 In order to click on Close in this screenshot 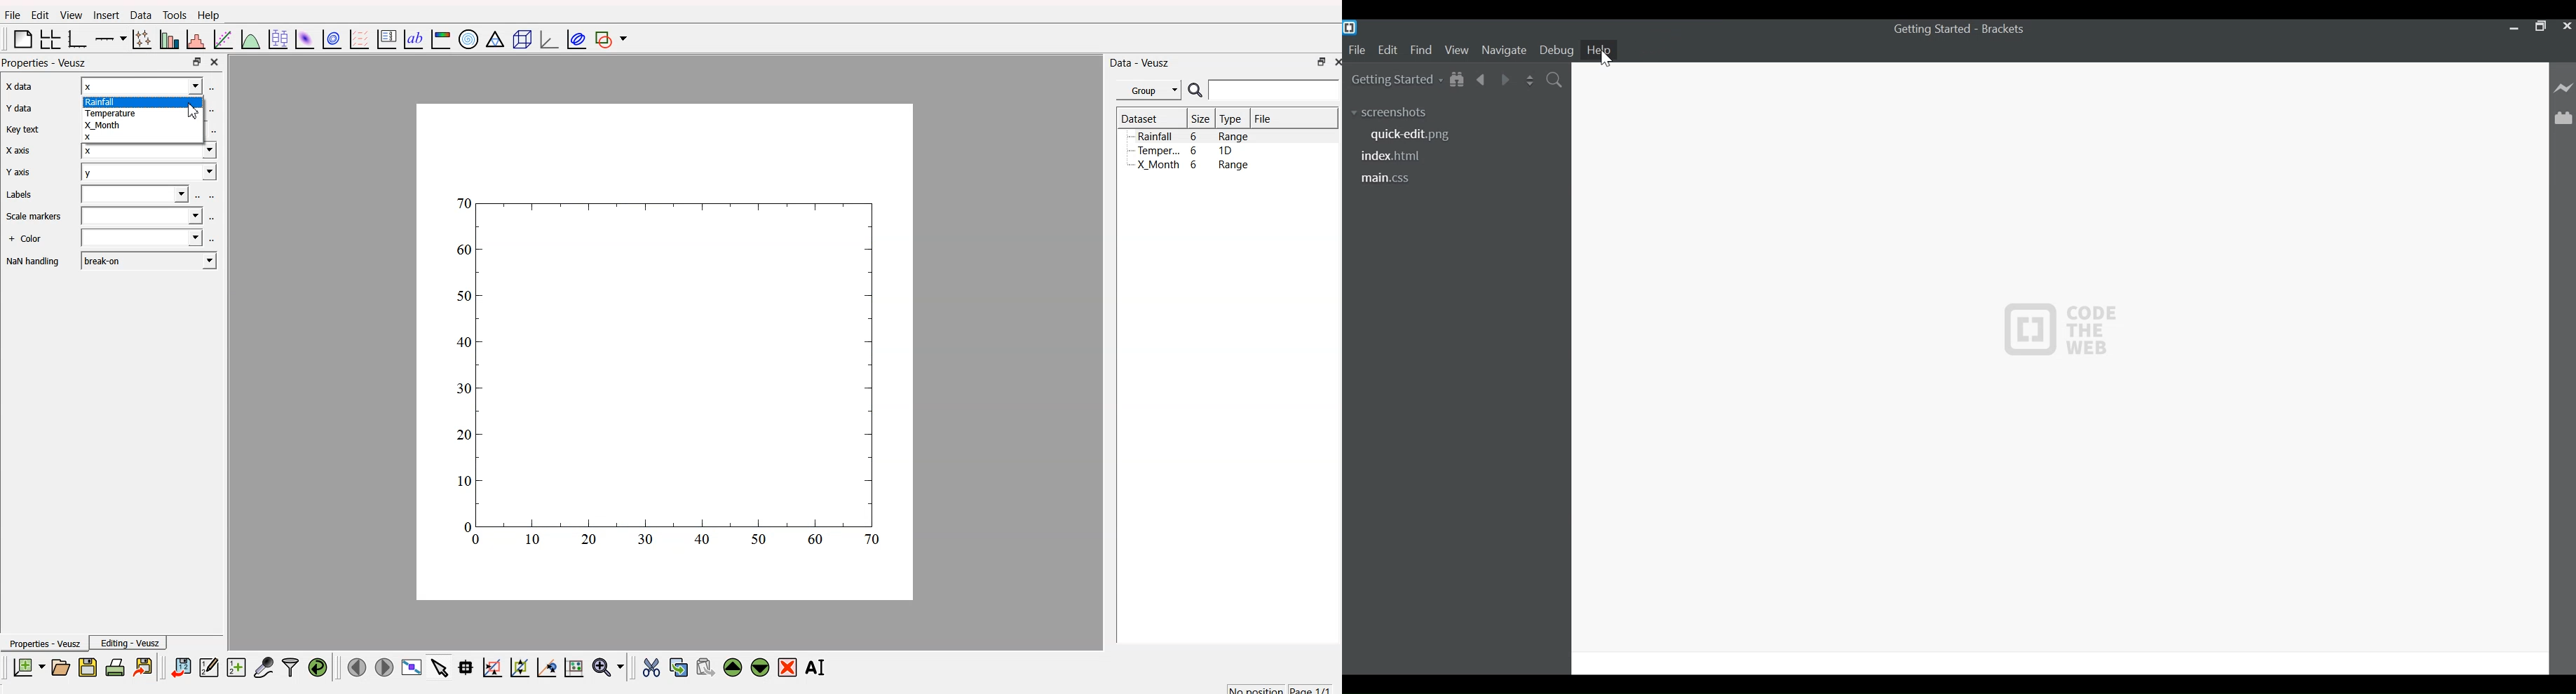, I will do `click(2566, 26)`.